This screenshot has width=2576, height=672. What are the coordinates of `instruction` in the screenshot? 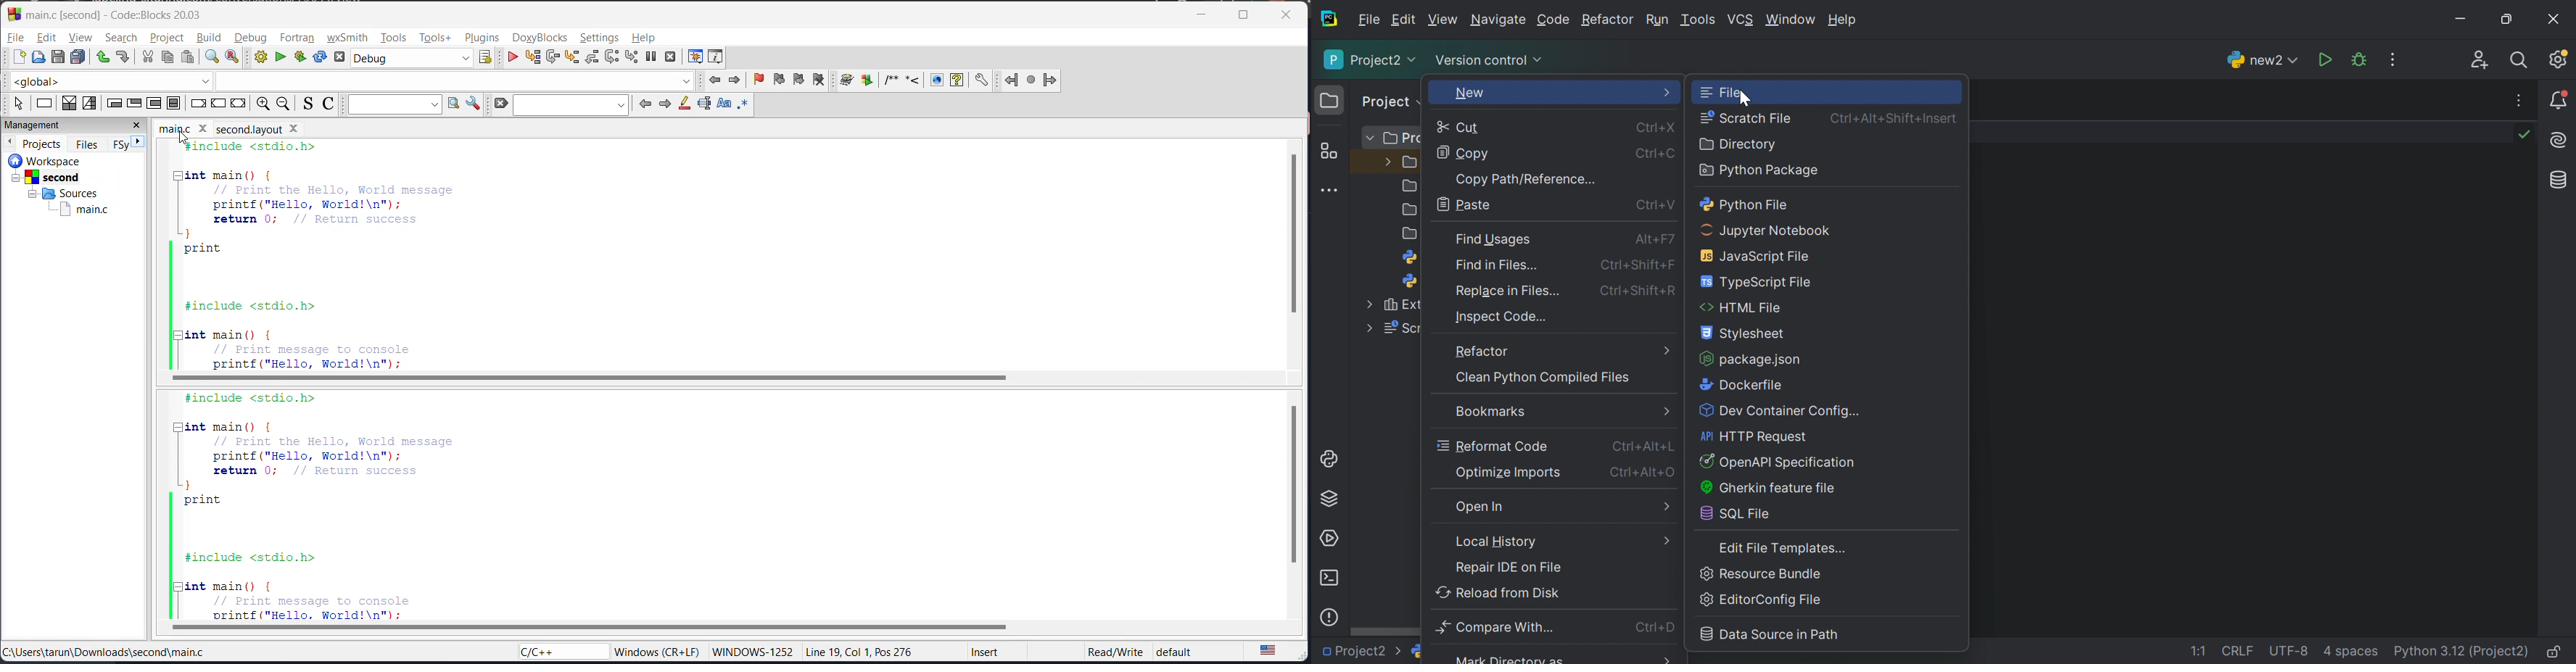 It's located at (46, 102).